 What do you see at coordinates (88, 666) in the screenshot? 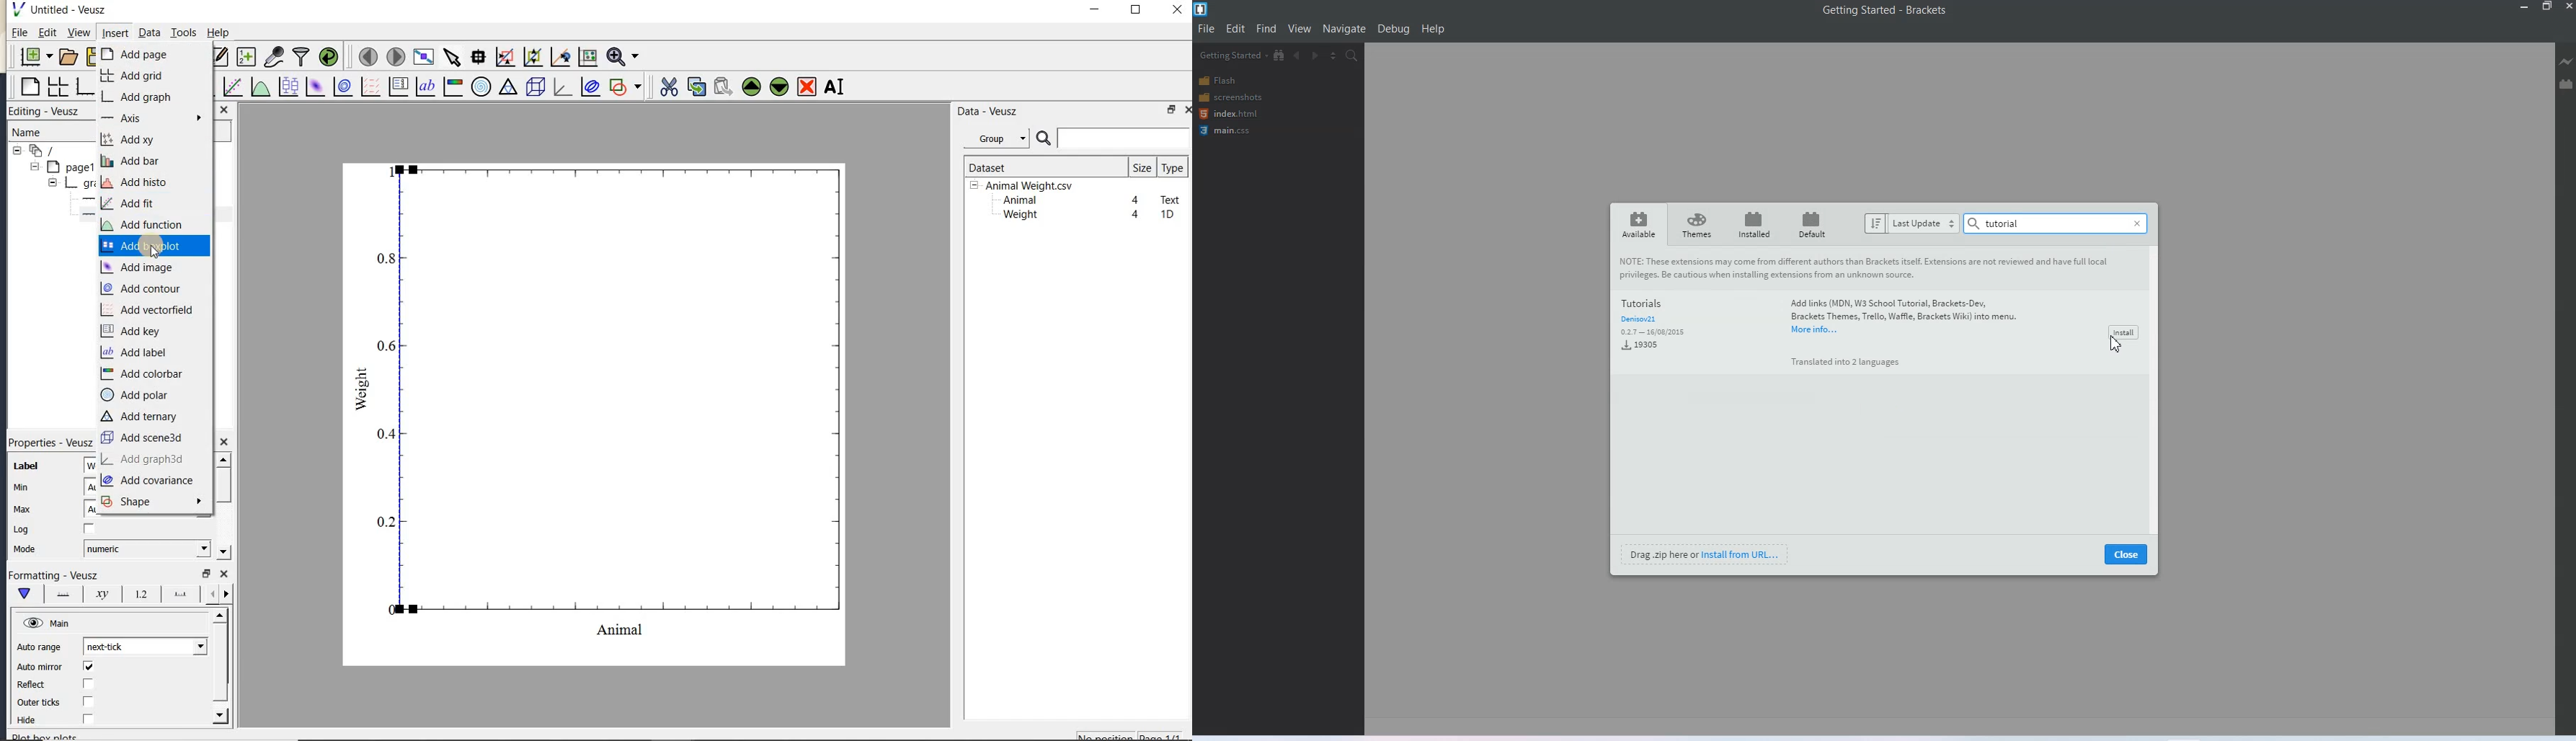
I see `check/uncheck` at bounding box center [88, 666].